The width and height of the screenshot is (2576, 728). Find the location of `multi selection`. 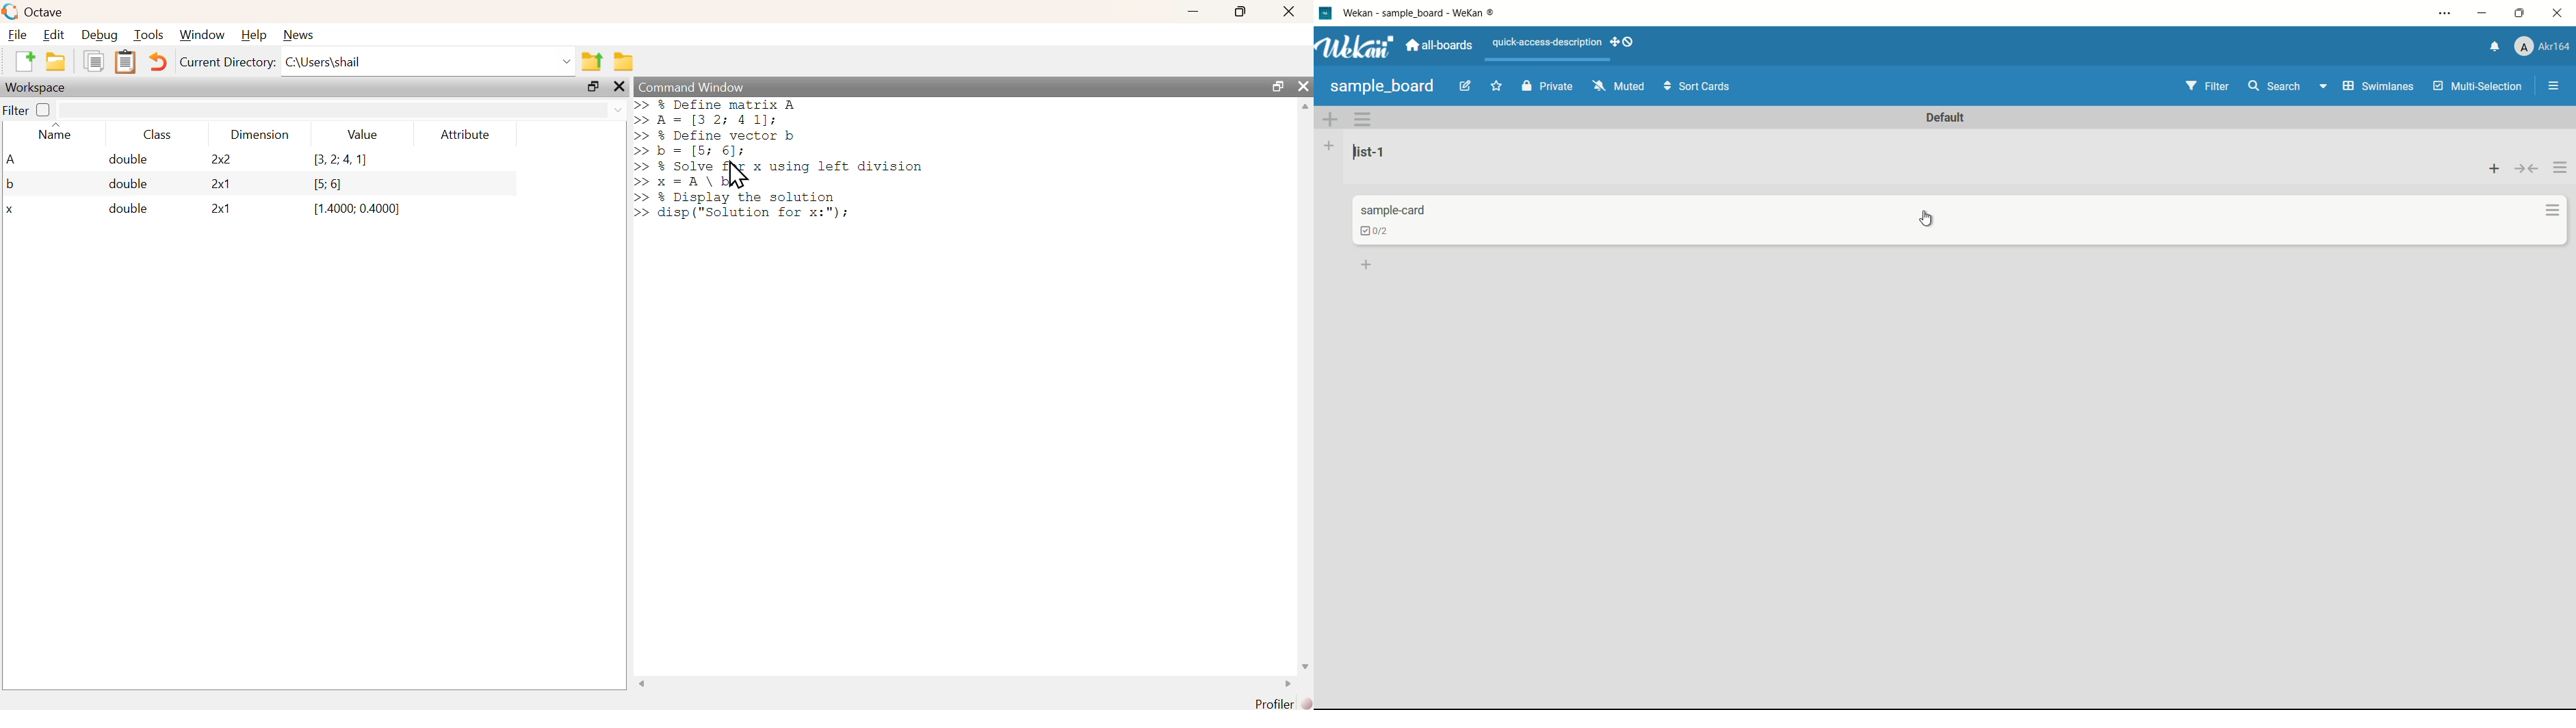

multi selection is located at coordinates (2477, 87).